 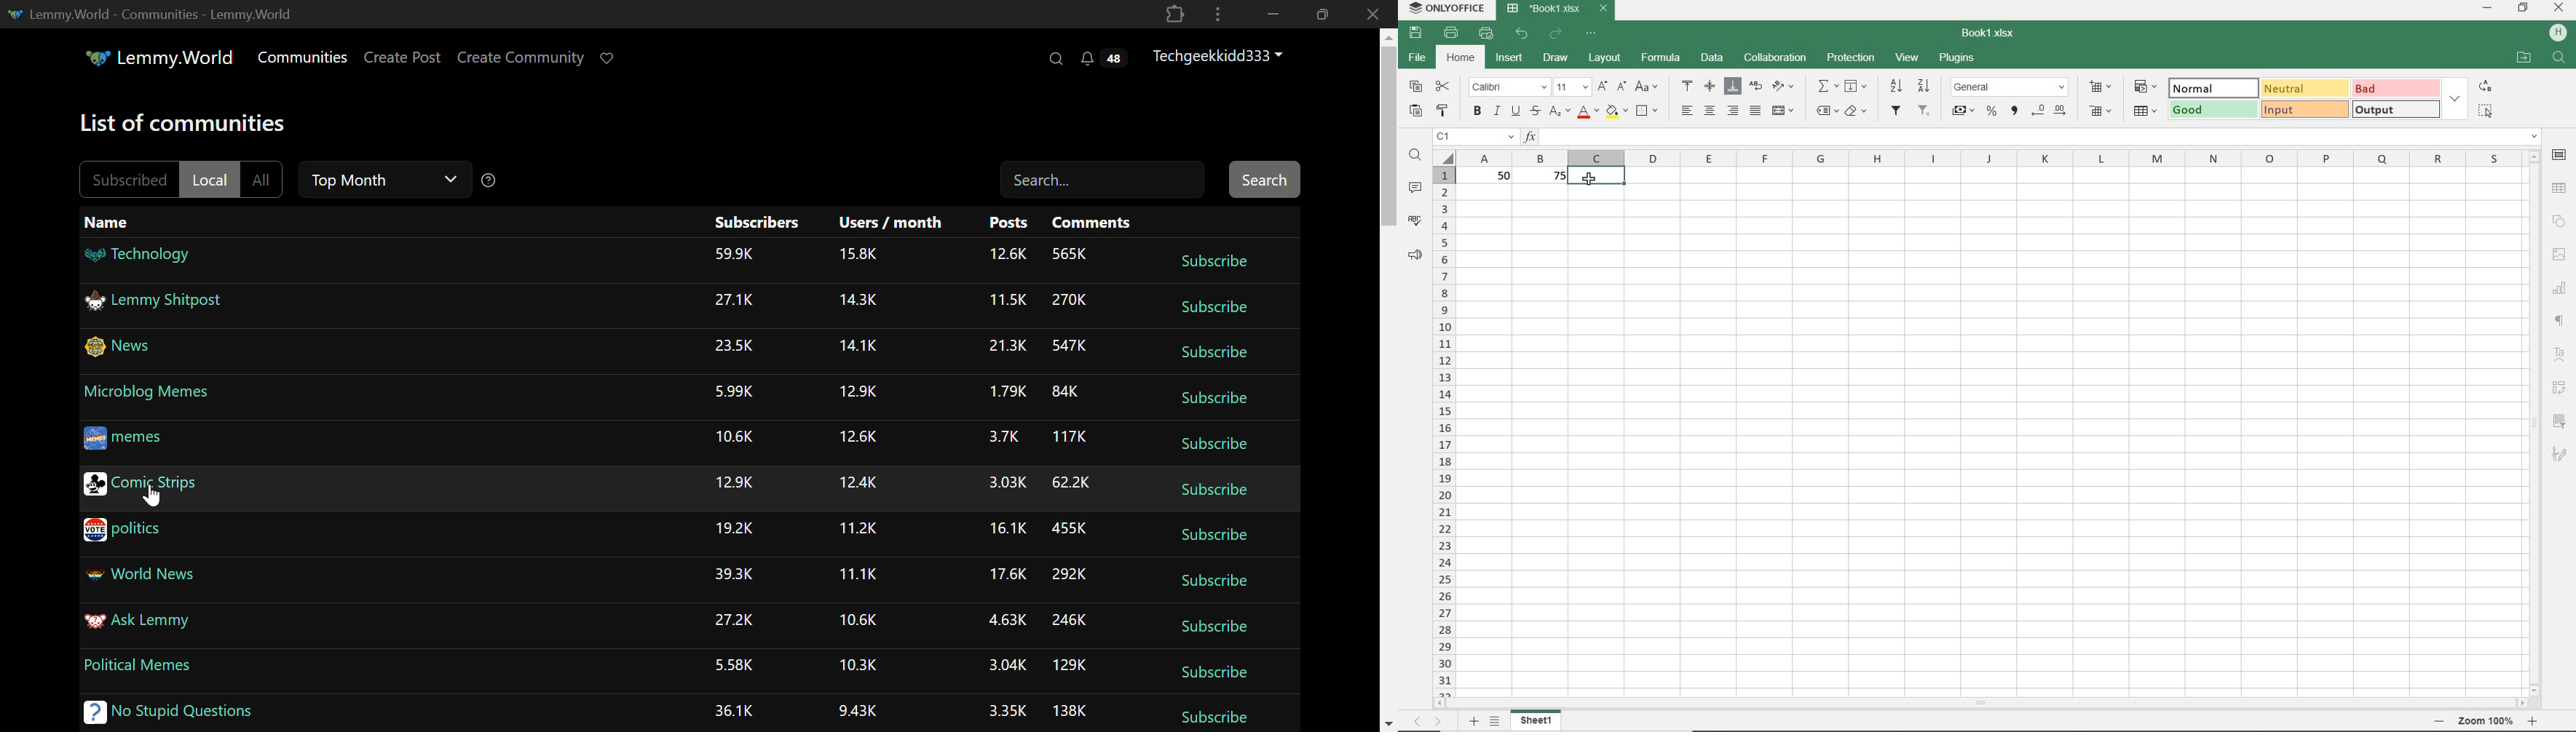 What do you see at coordinates (1661, 57) in the screenshot?
I see `formula` at bounding box center [1661, 57].